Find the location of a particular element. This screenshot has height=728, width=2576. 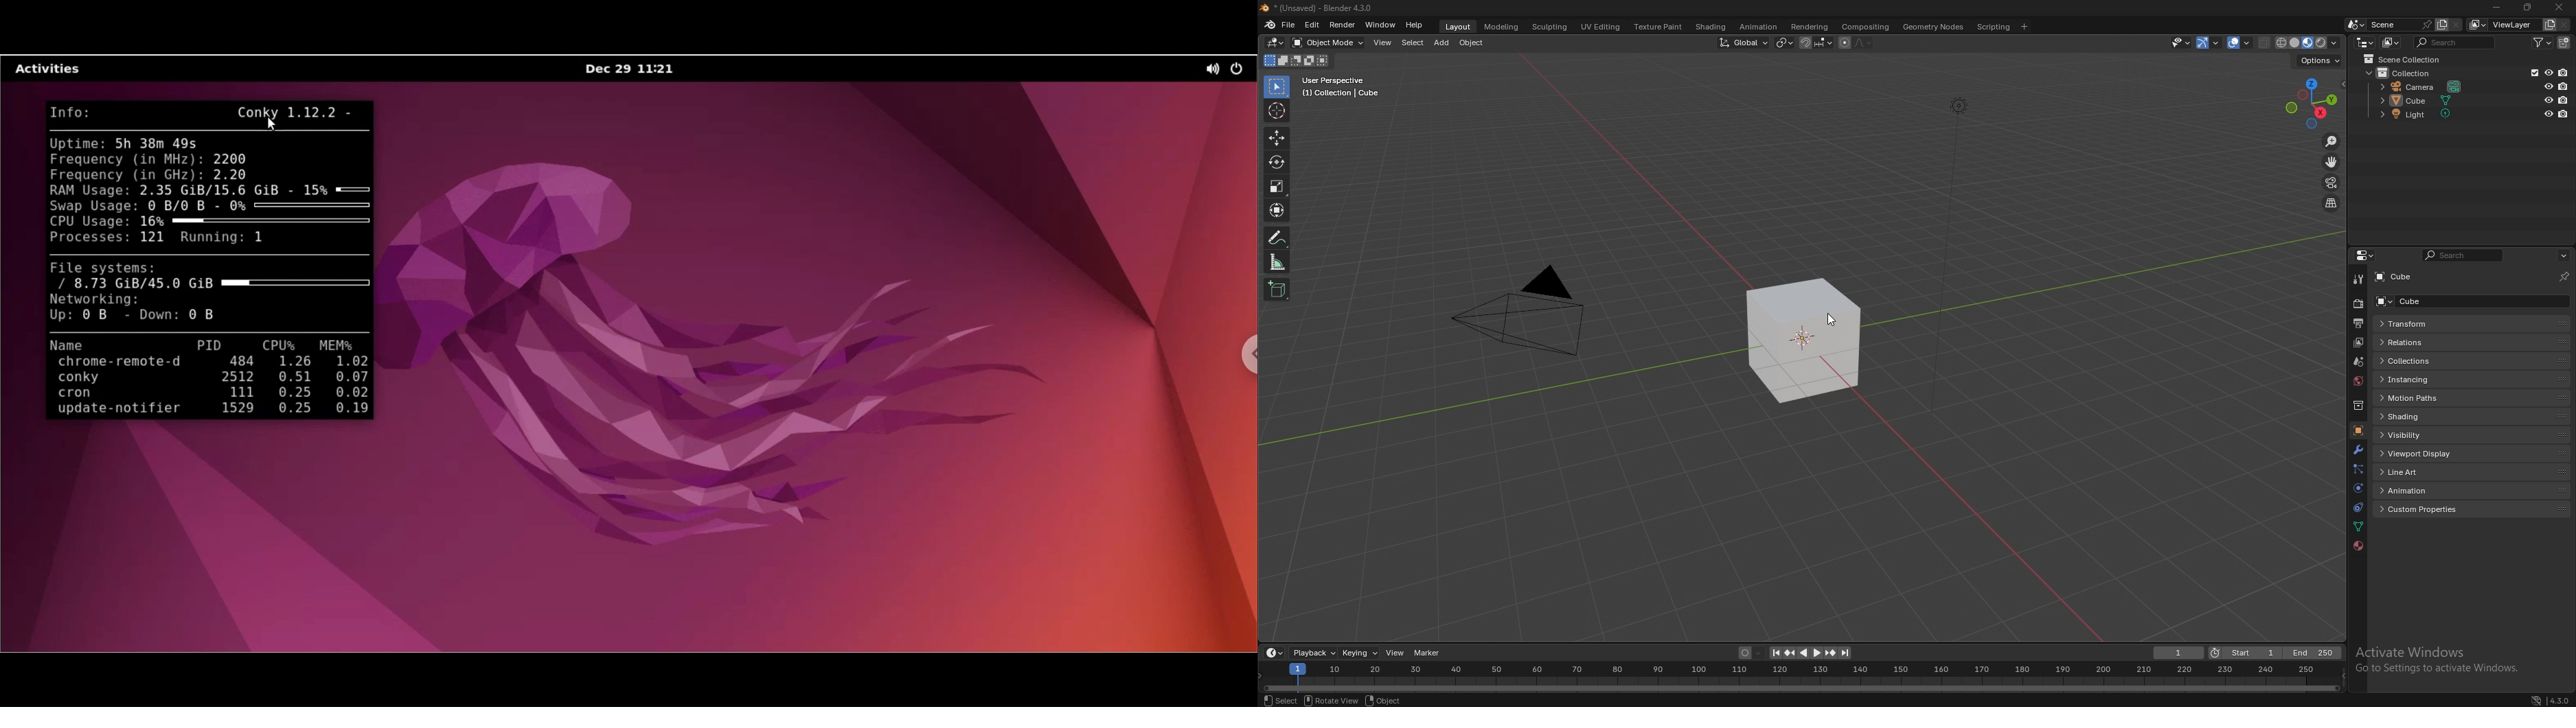

collection is located at coordinates (2357, 406).